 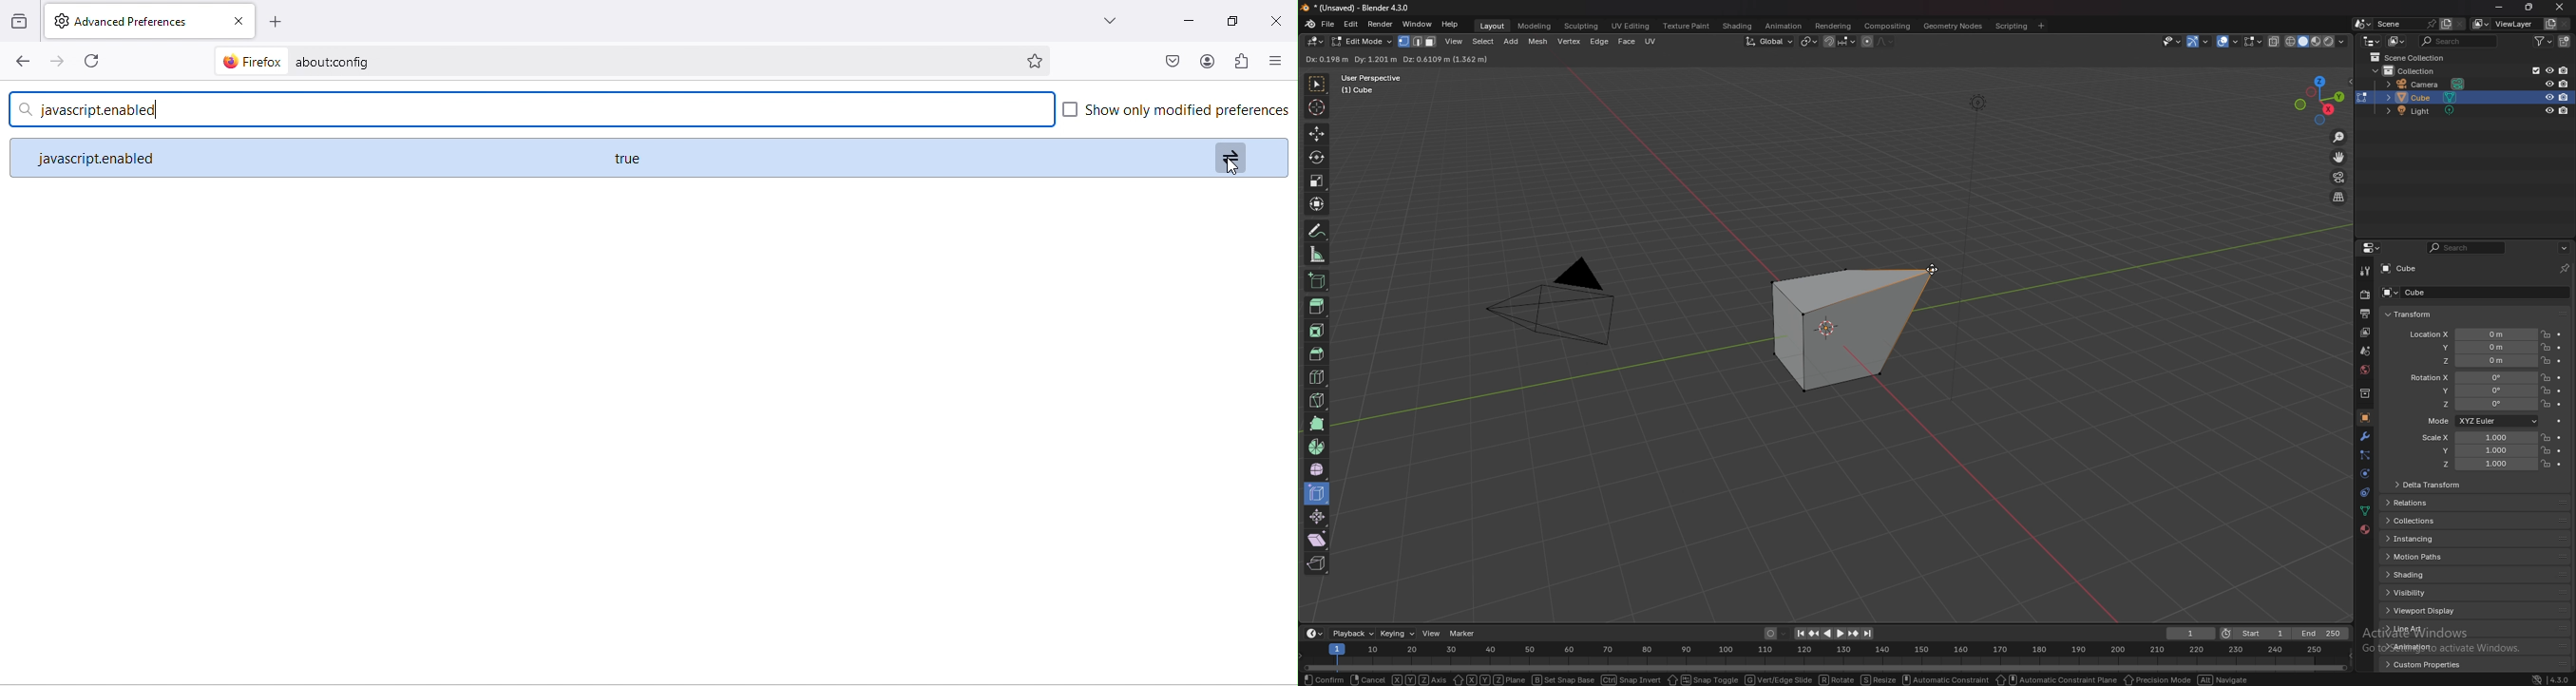 What do you see at coordinates (2560, 451) in the screenshot?
I see `animate property` at bounding box center [2560, 451].